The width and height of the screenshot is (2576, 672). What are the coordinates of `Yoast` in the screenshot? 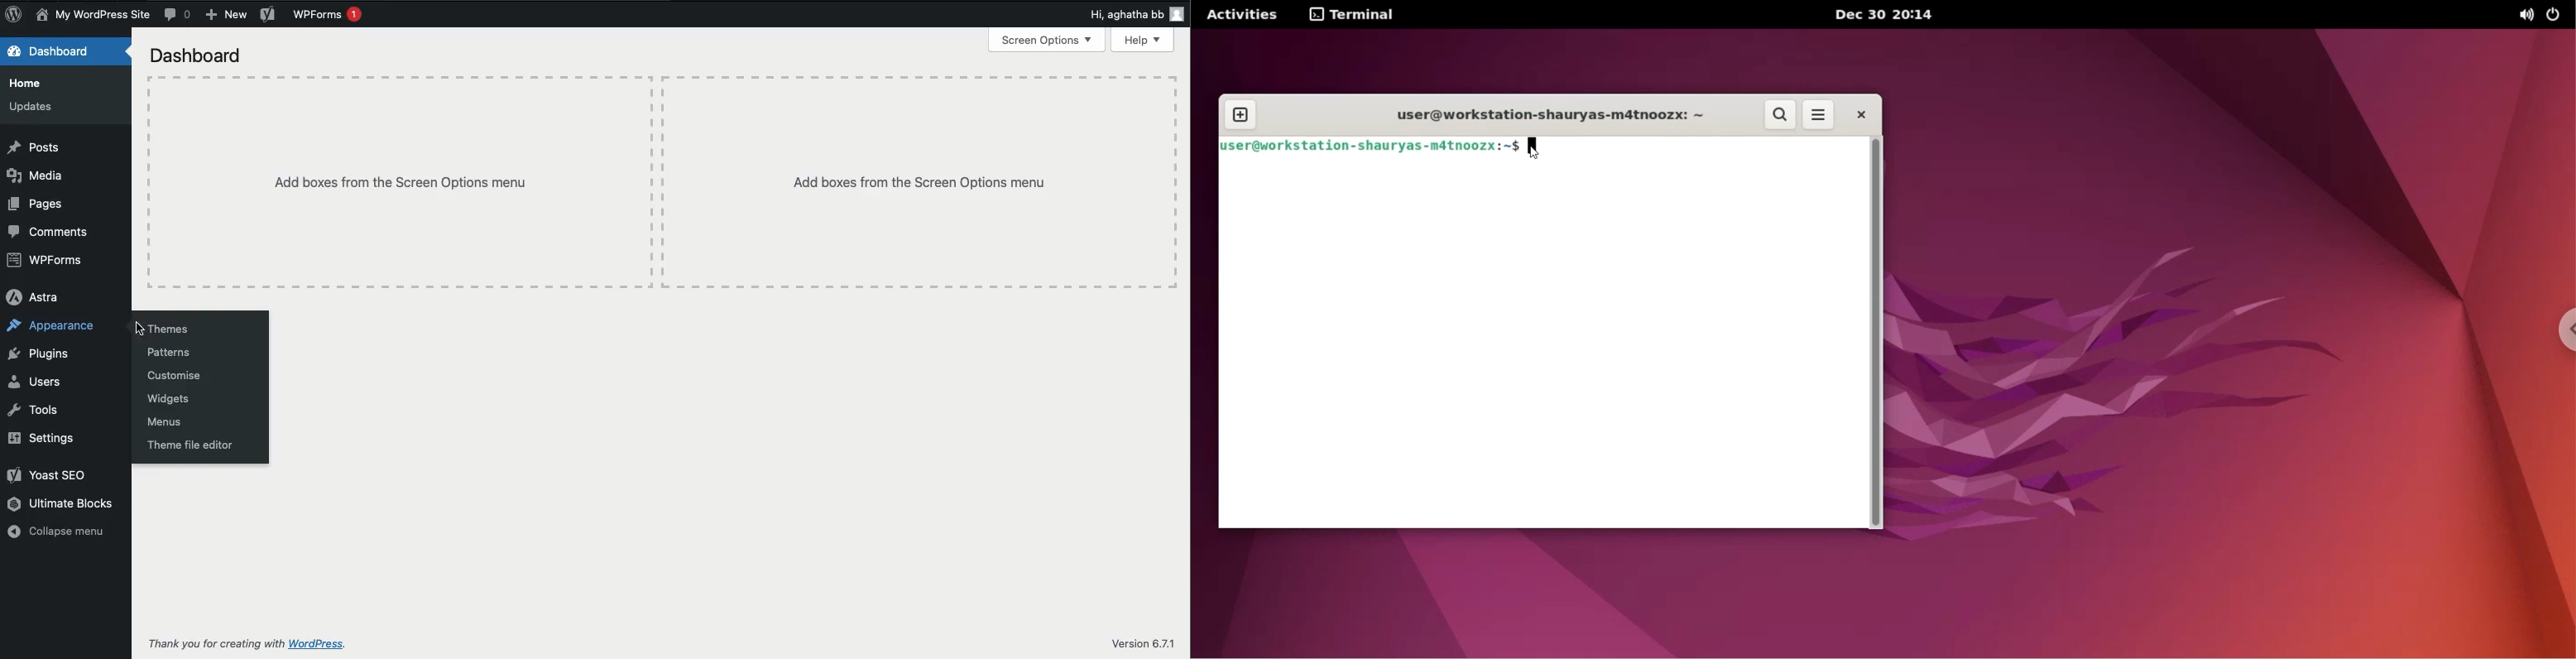 It's located at (265, 15).